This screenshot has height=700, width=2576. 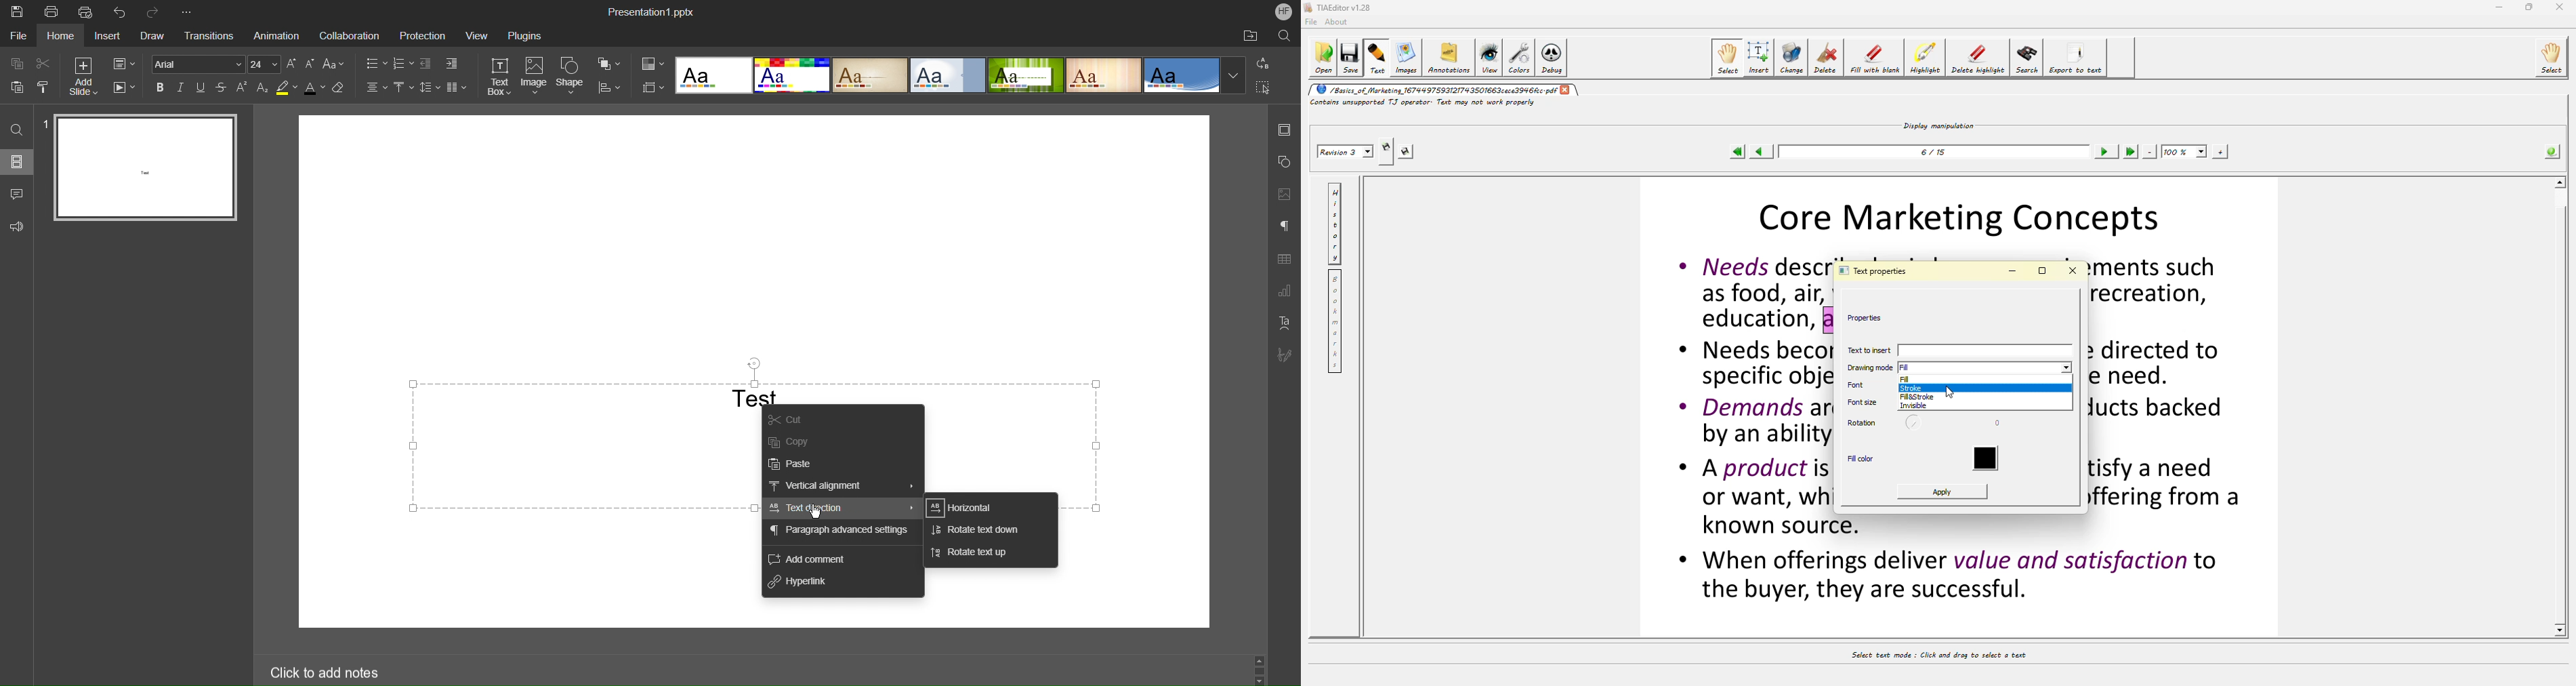 I want to click on Undo, so click(x=122, y=12).